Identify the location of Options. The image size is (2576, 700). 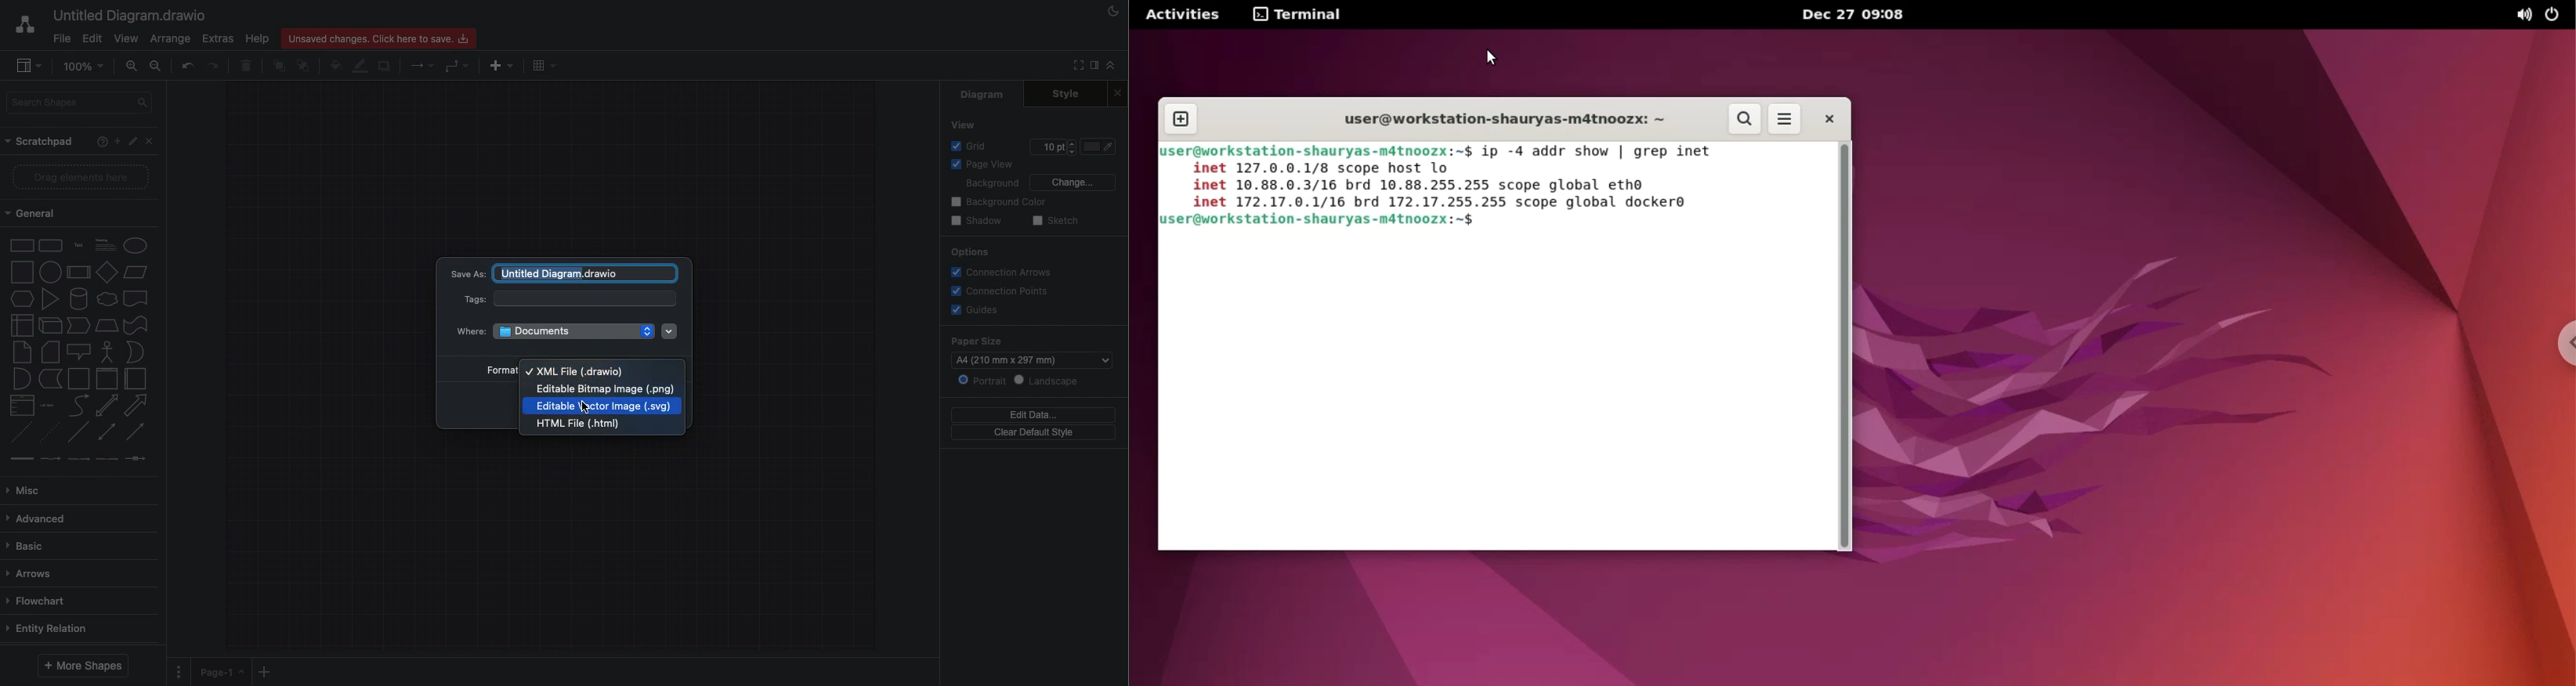
(179, 672).